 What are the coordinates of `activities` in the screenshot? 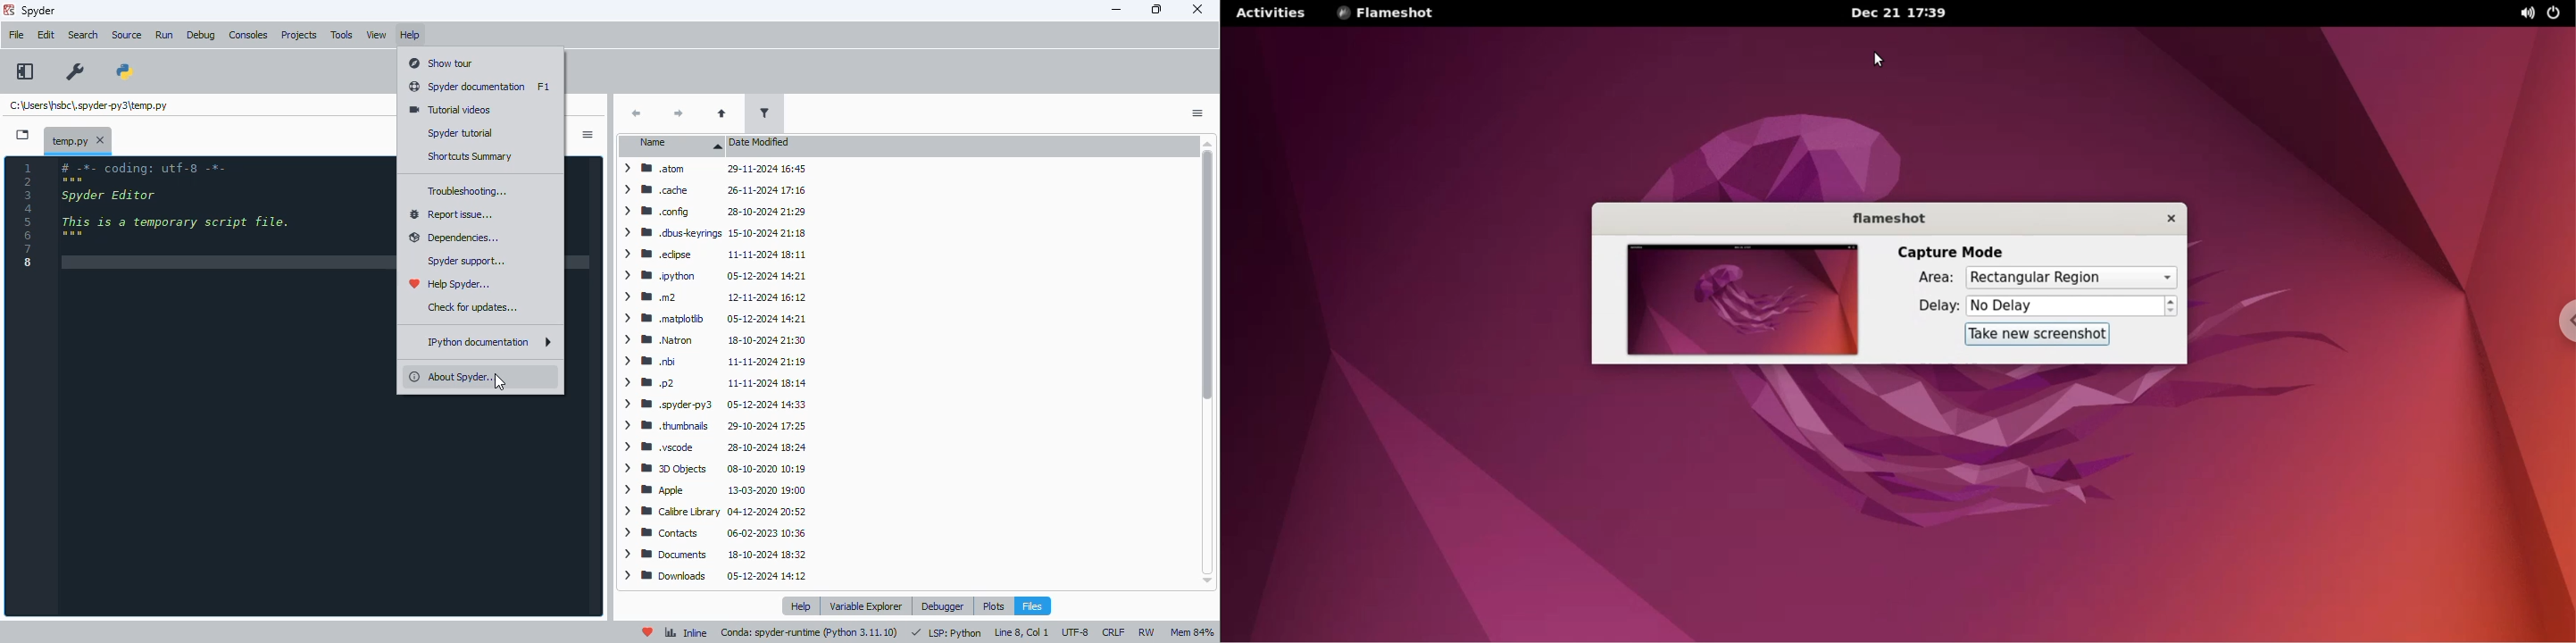 It's located at (1271, 12).